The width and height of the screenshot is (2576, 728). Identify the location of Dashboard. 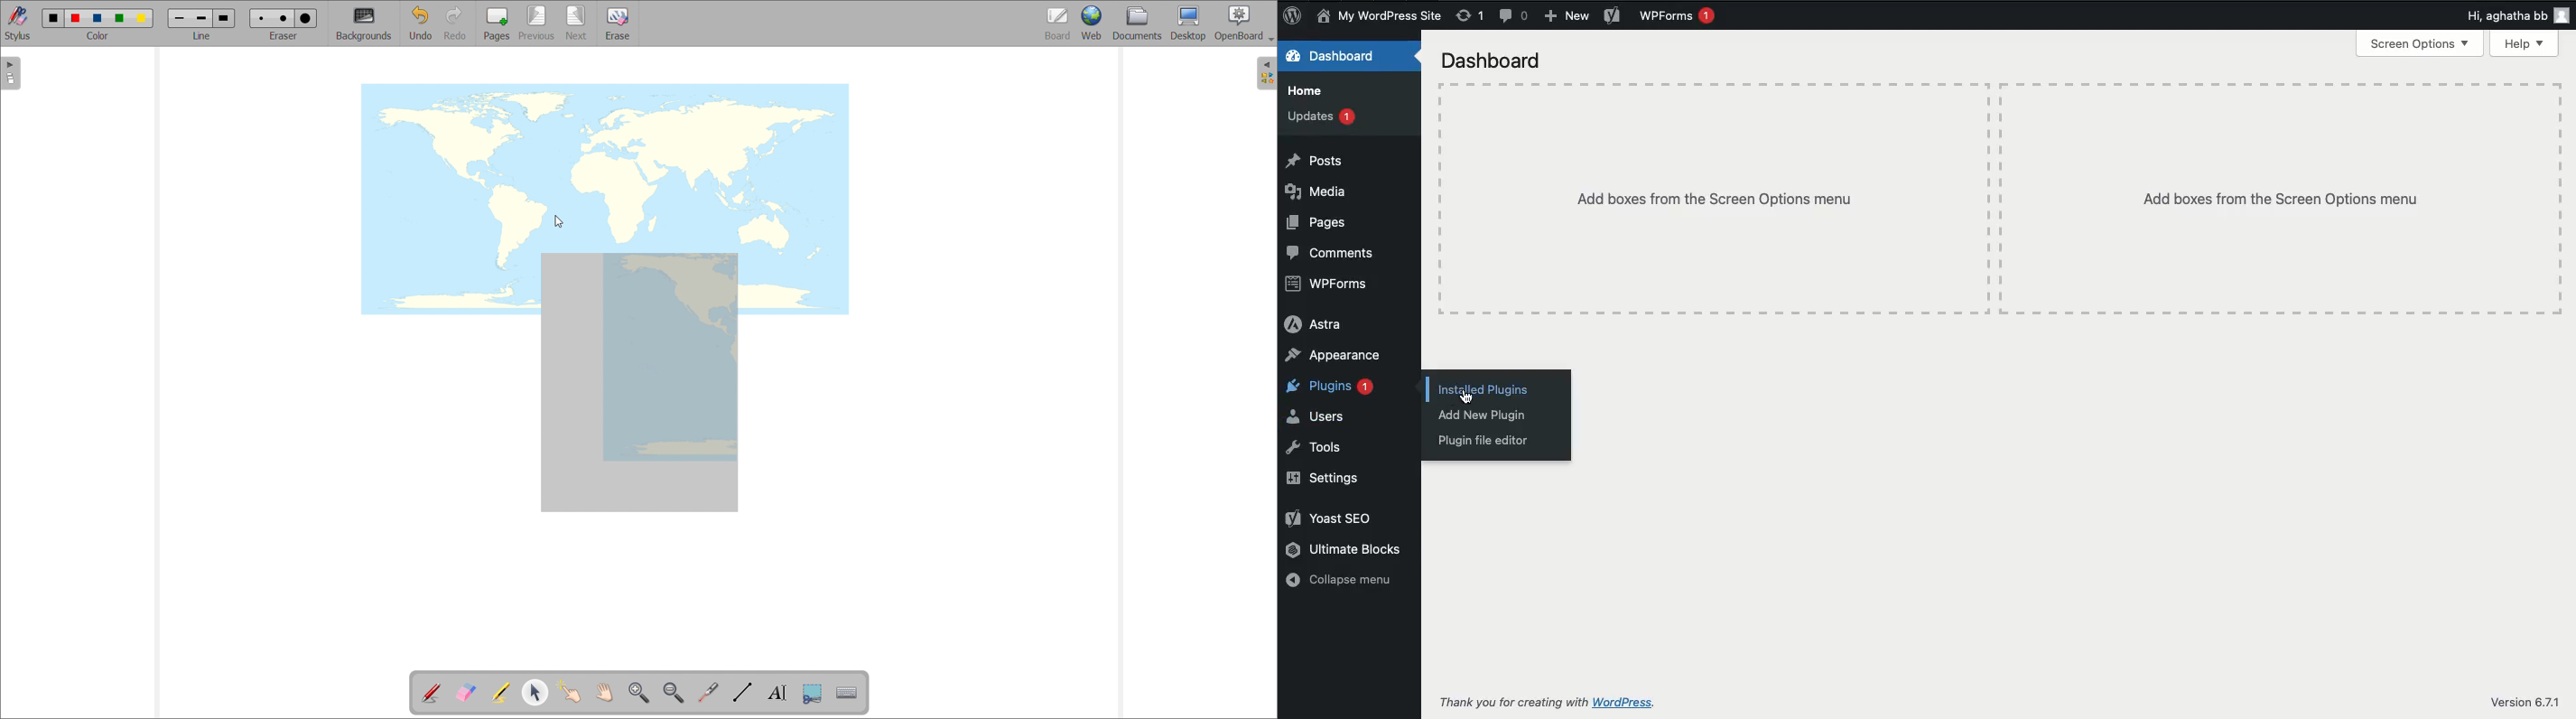
(1332, 55).